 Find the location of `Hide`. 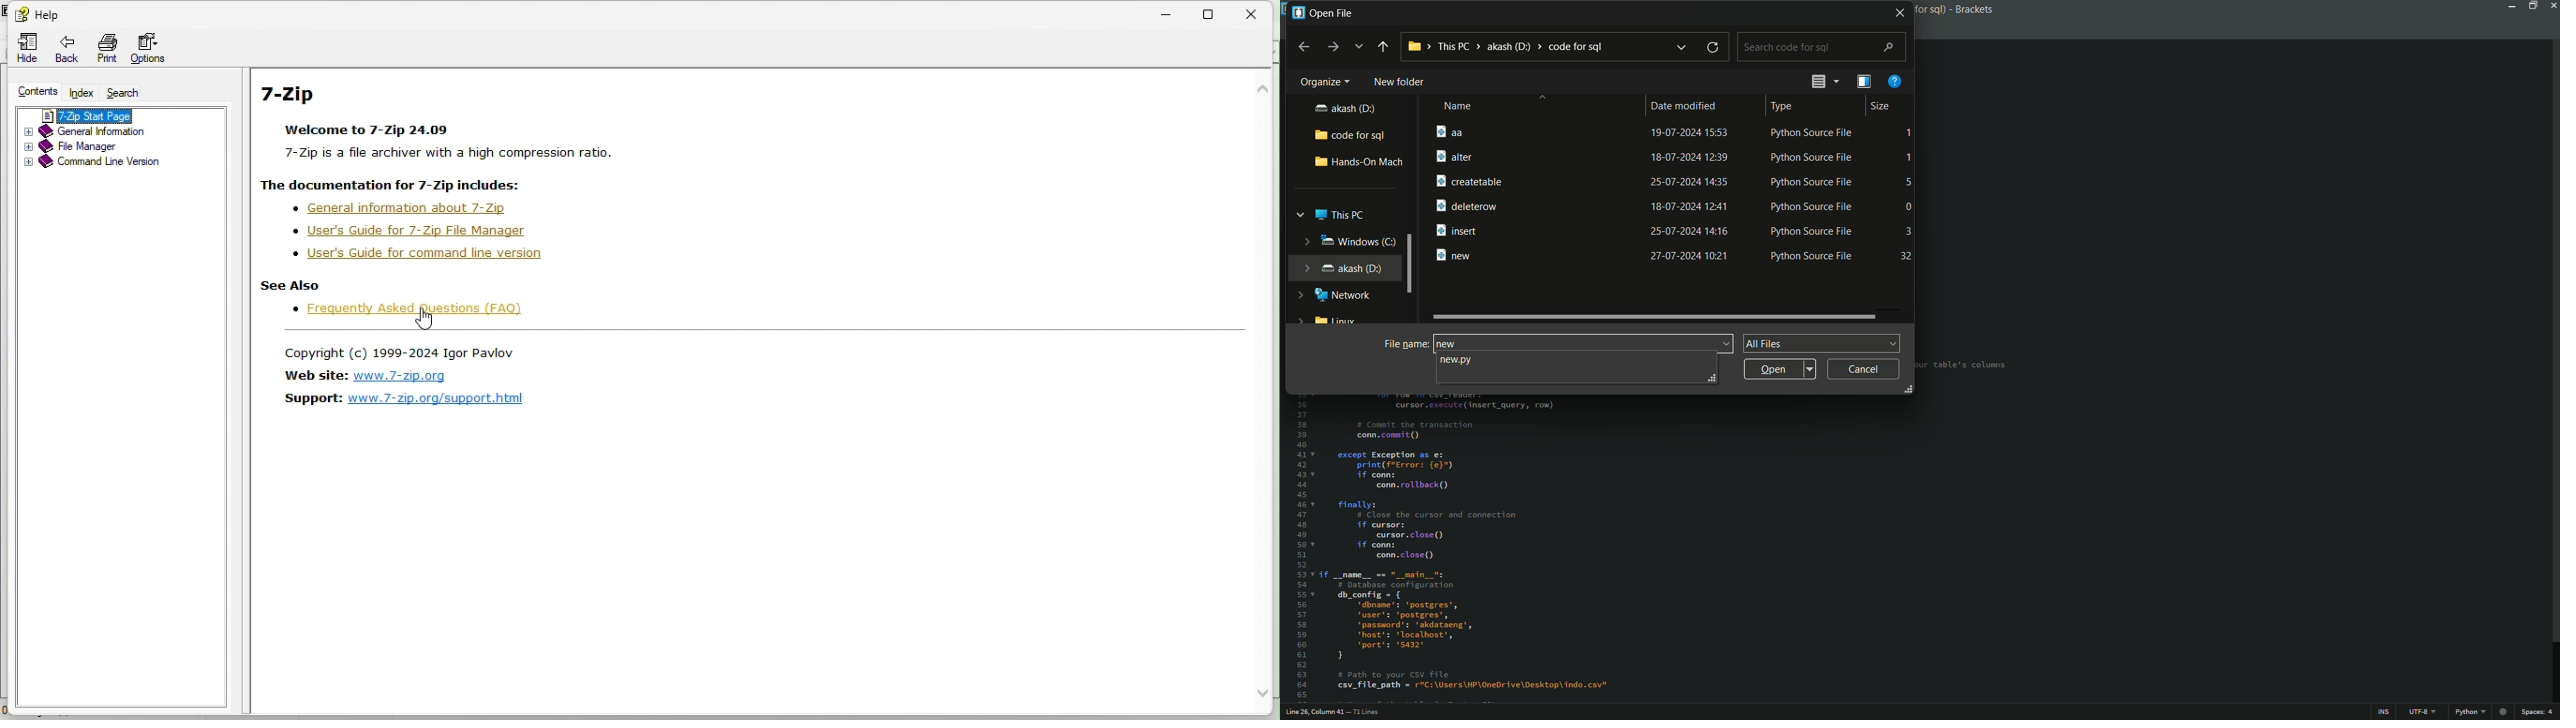

Hide is located at coordinates (19, 48).